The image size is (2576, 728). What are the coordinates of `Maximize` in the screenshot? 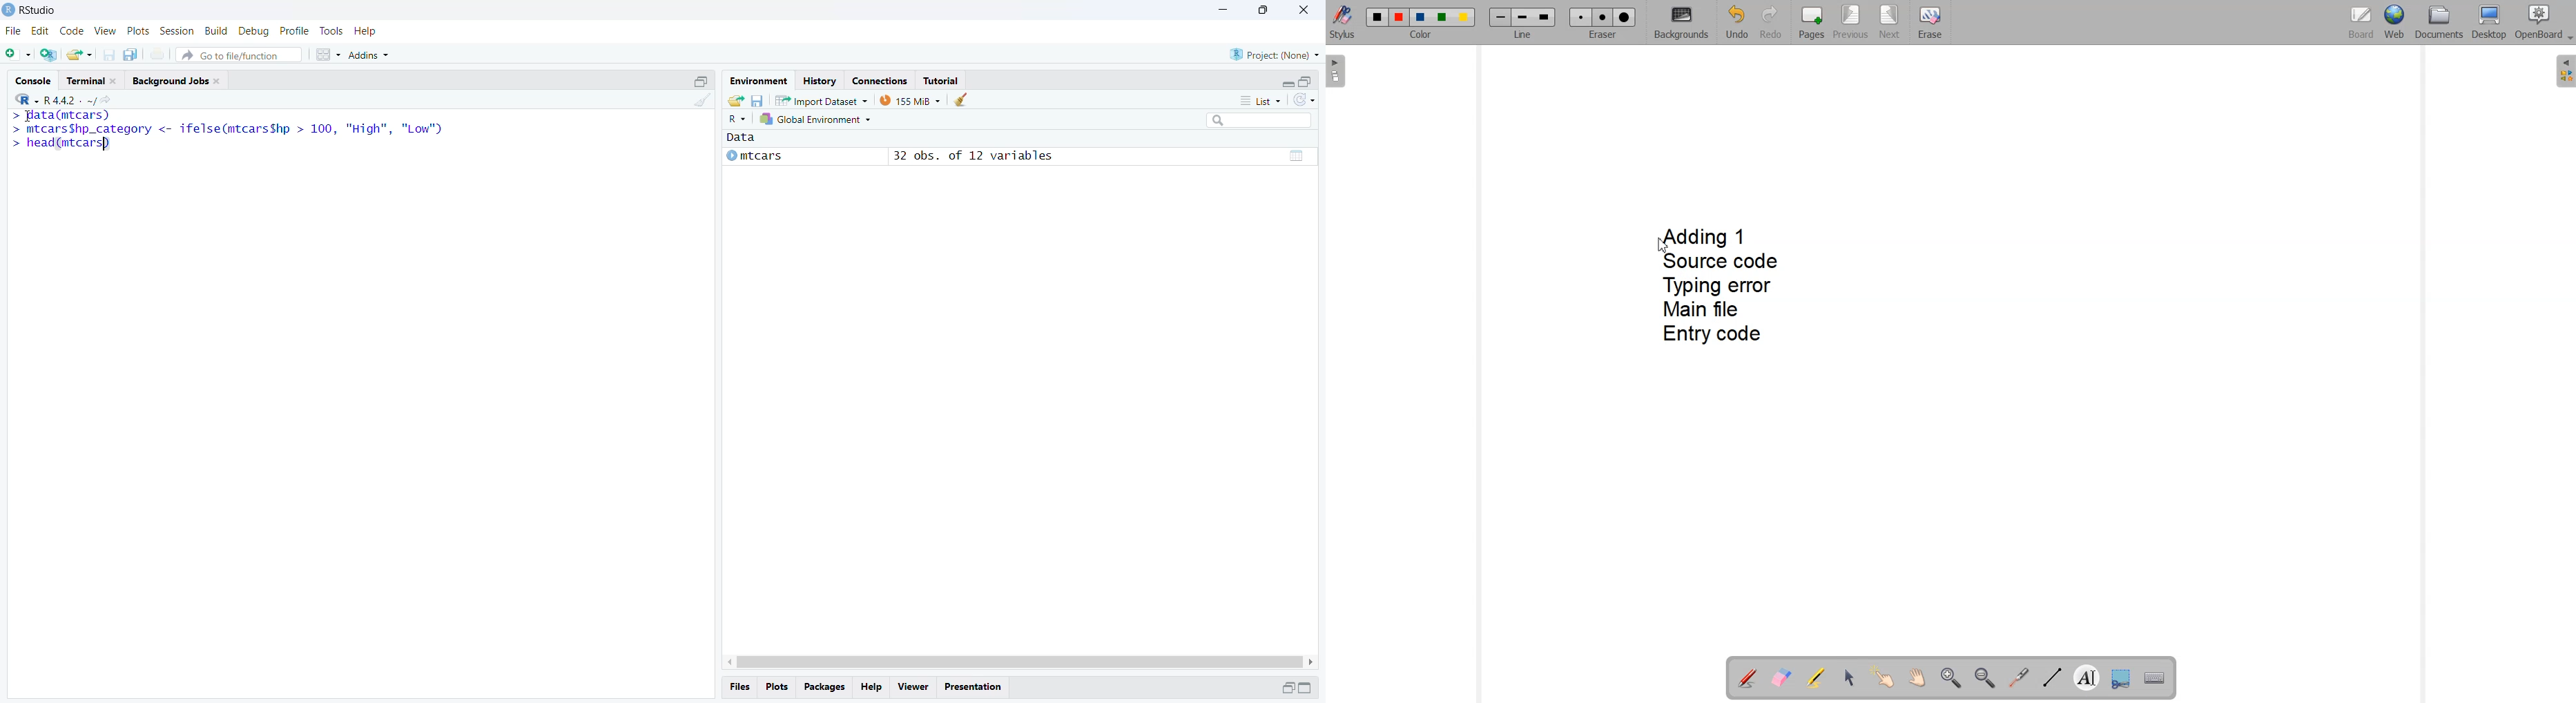 It's located at (1261, 10).